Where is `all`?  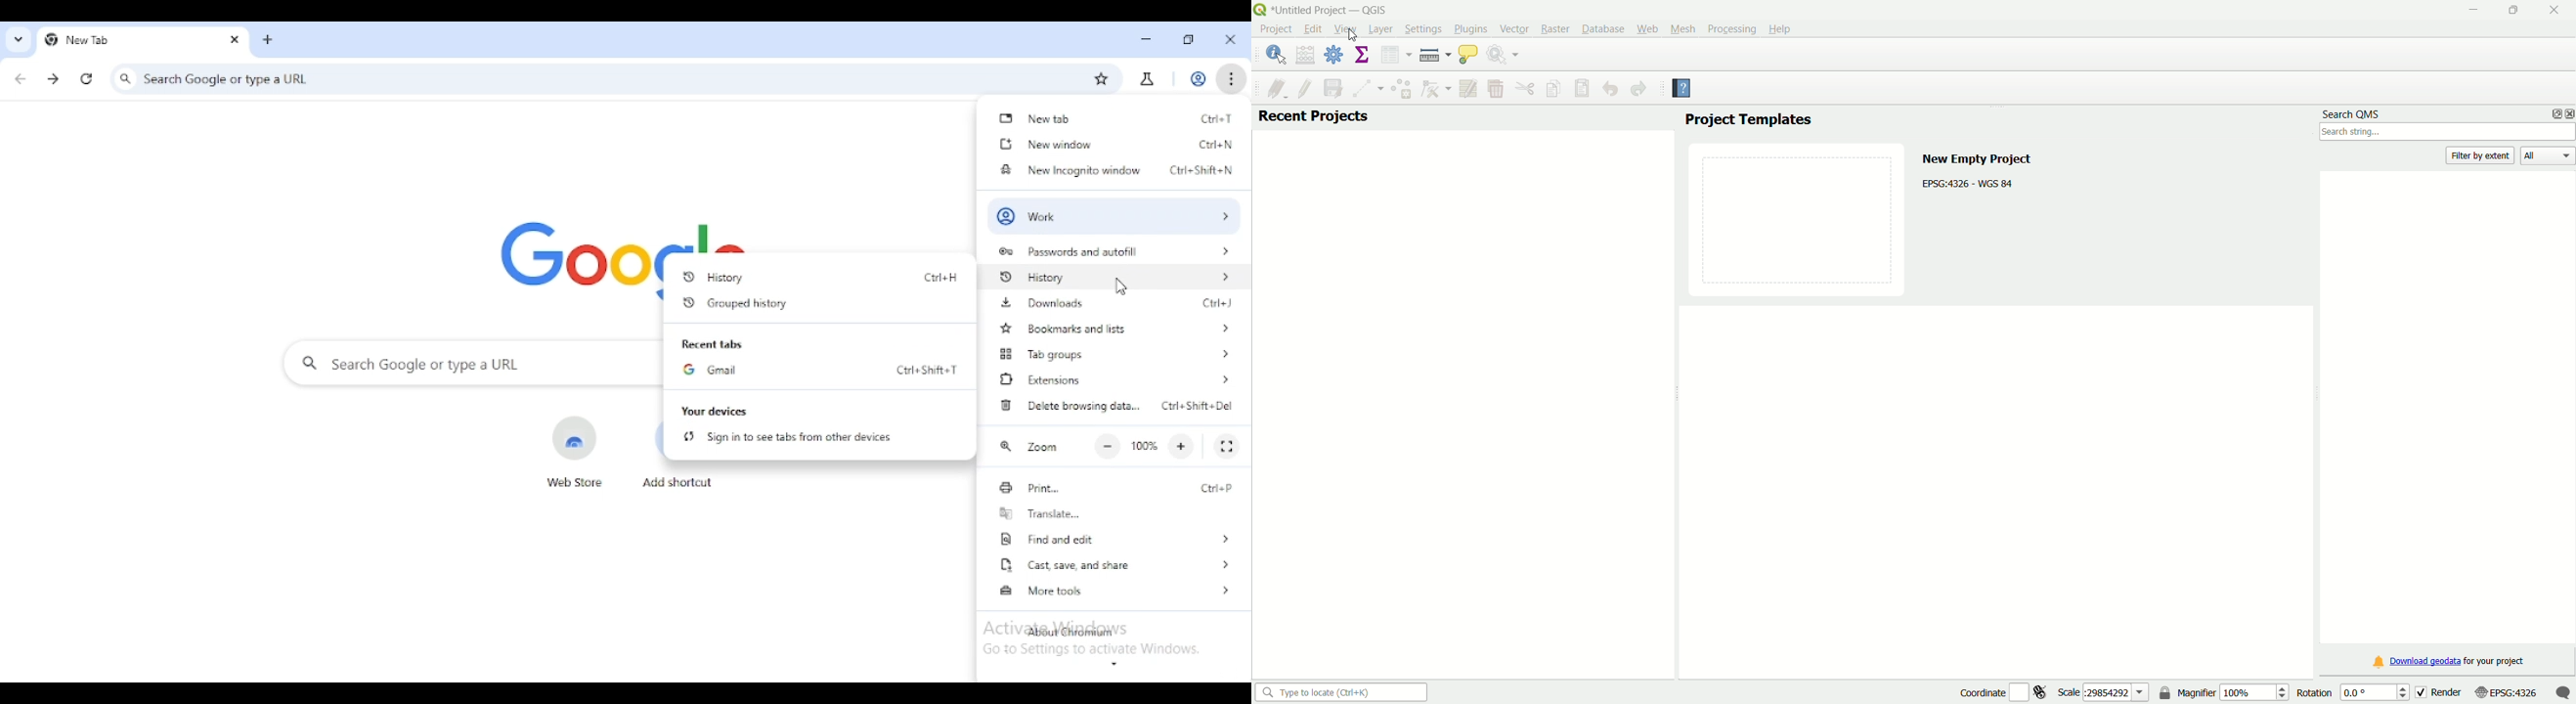 all is located at coordinates (2549, 157).